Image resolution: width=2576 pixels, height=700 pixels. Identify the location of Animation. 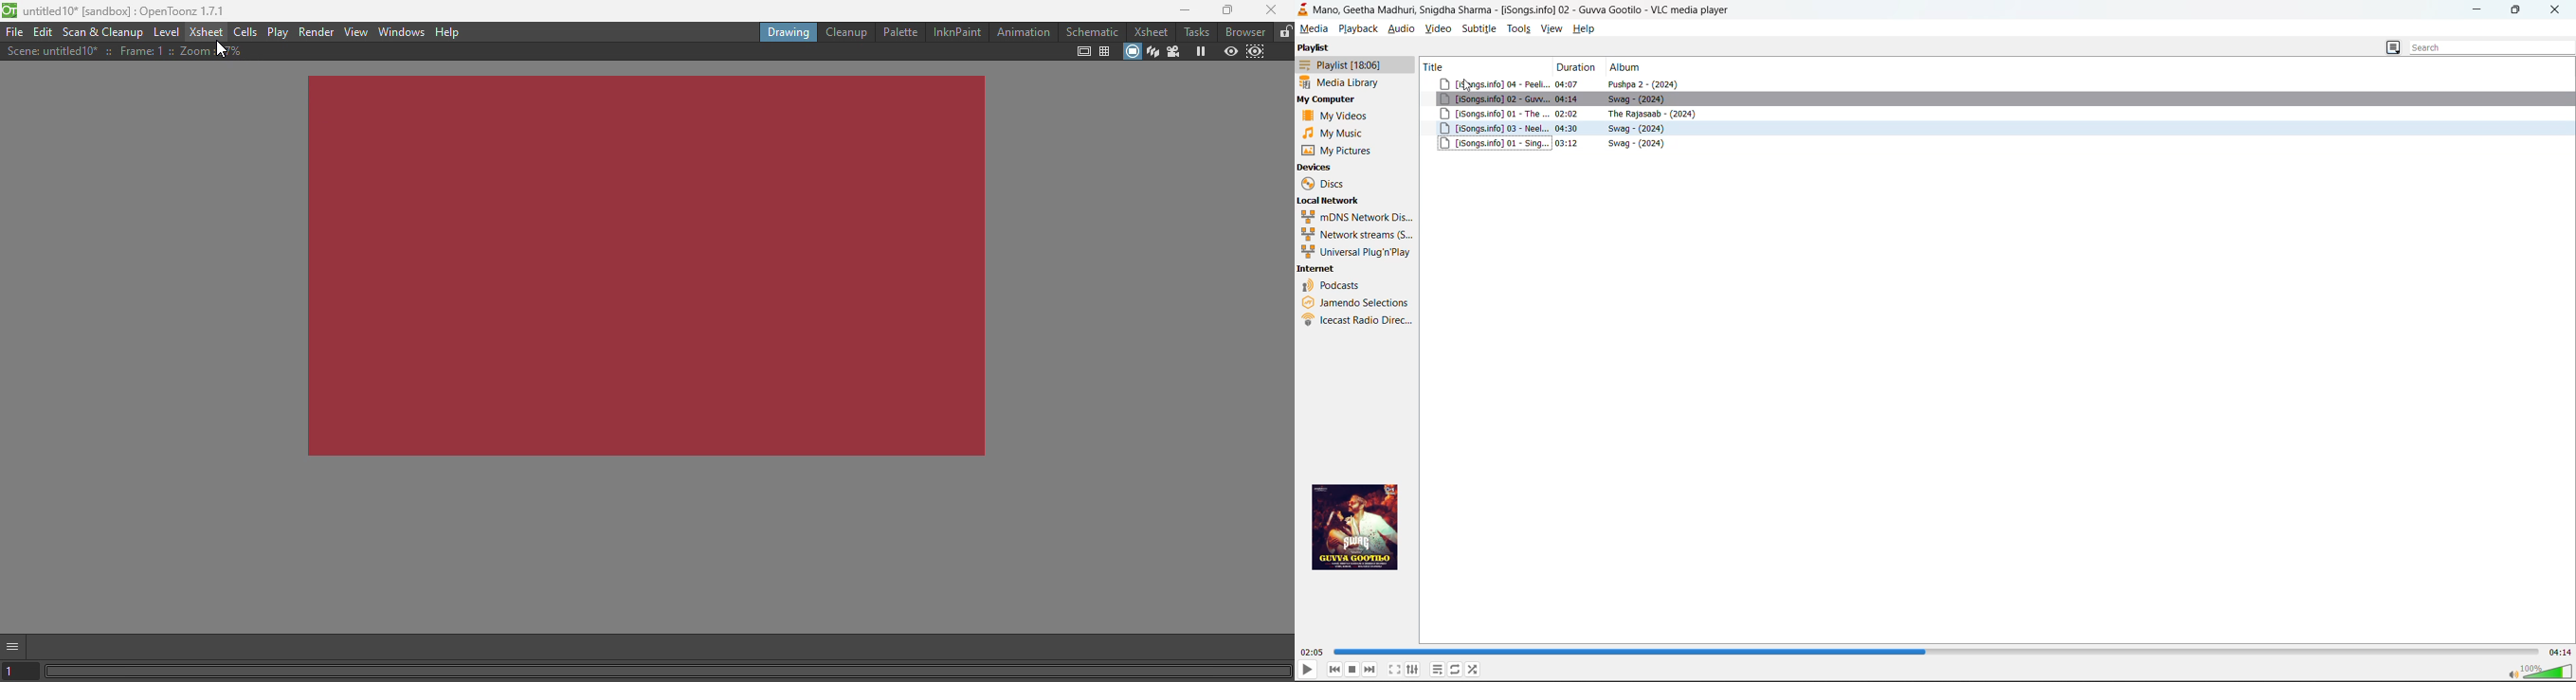
(1022, 32).